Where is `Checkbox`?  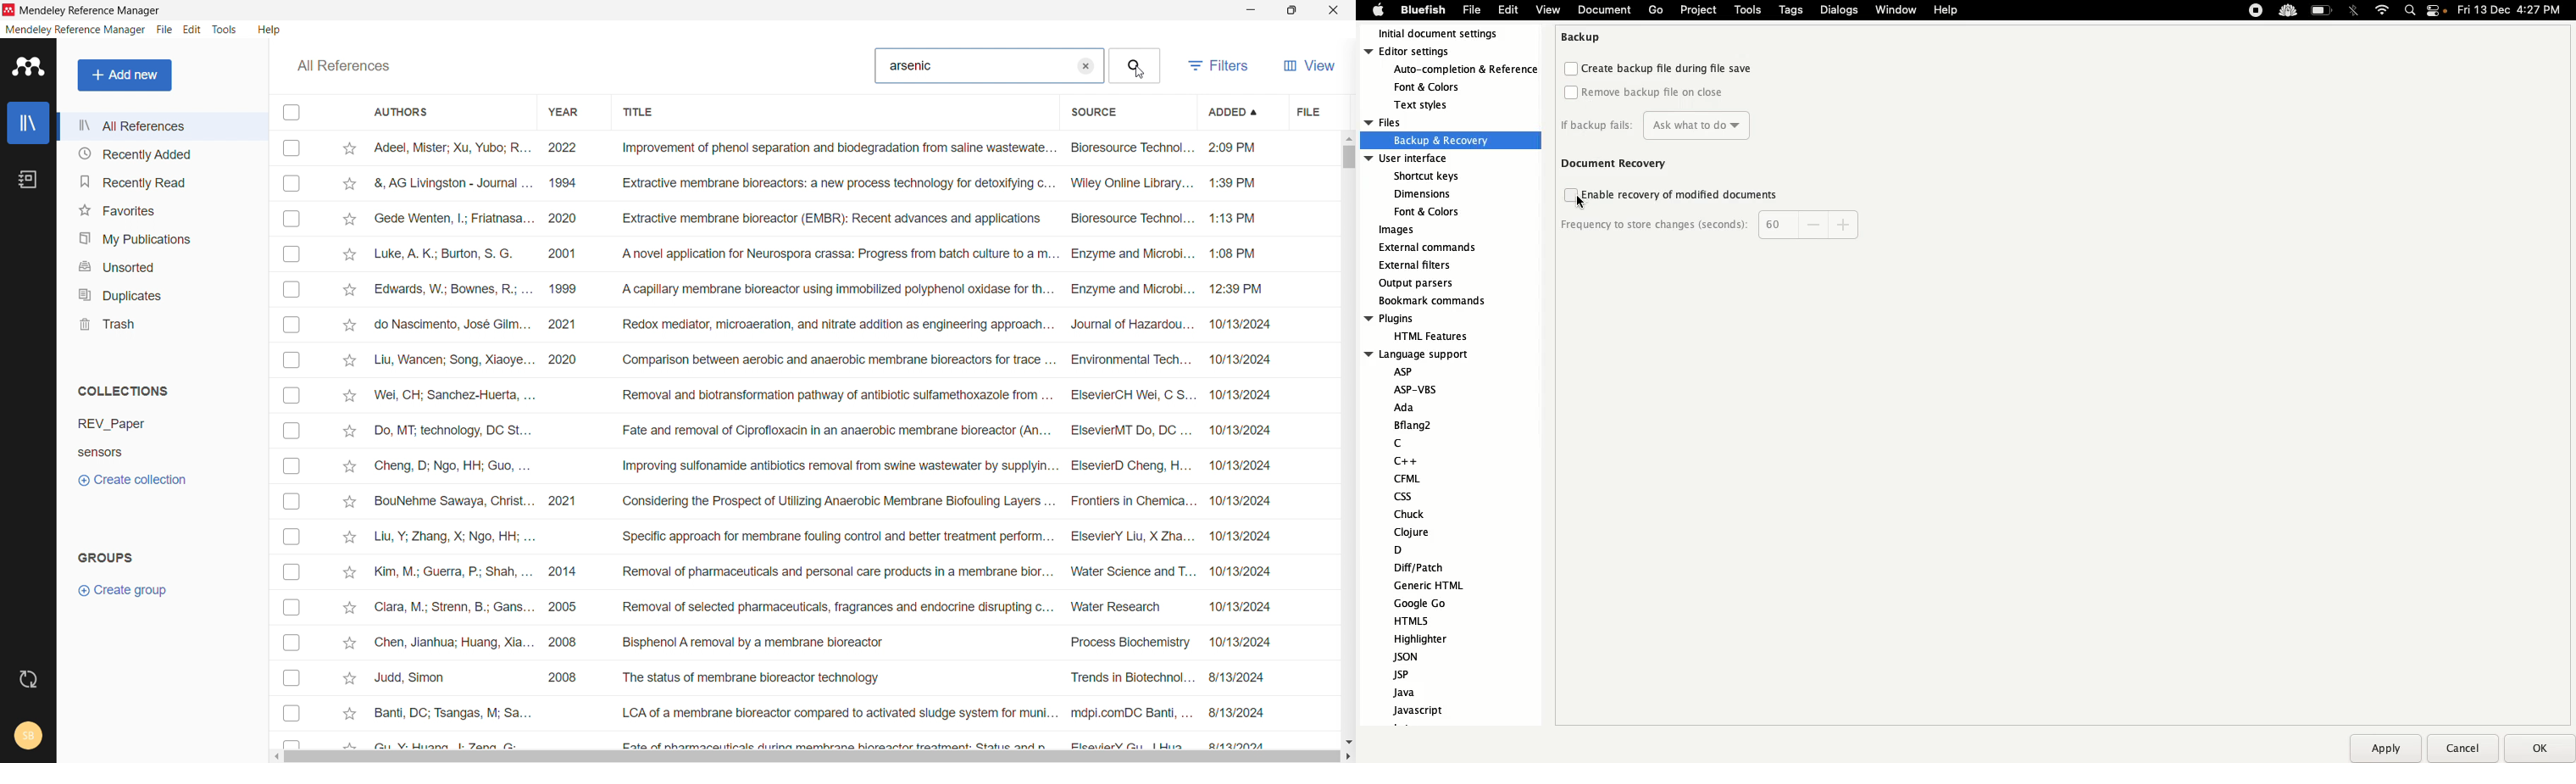
Checkbox is located at coordinates (292, 680).